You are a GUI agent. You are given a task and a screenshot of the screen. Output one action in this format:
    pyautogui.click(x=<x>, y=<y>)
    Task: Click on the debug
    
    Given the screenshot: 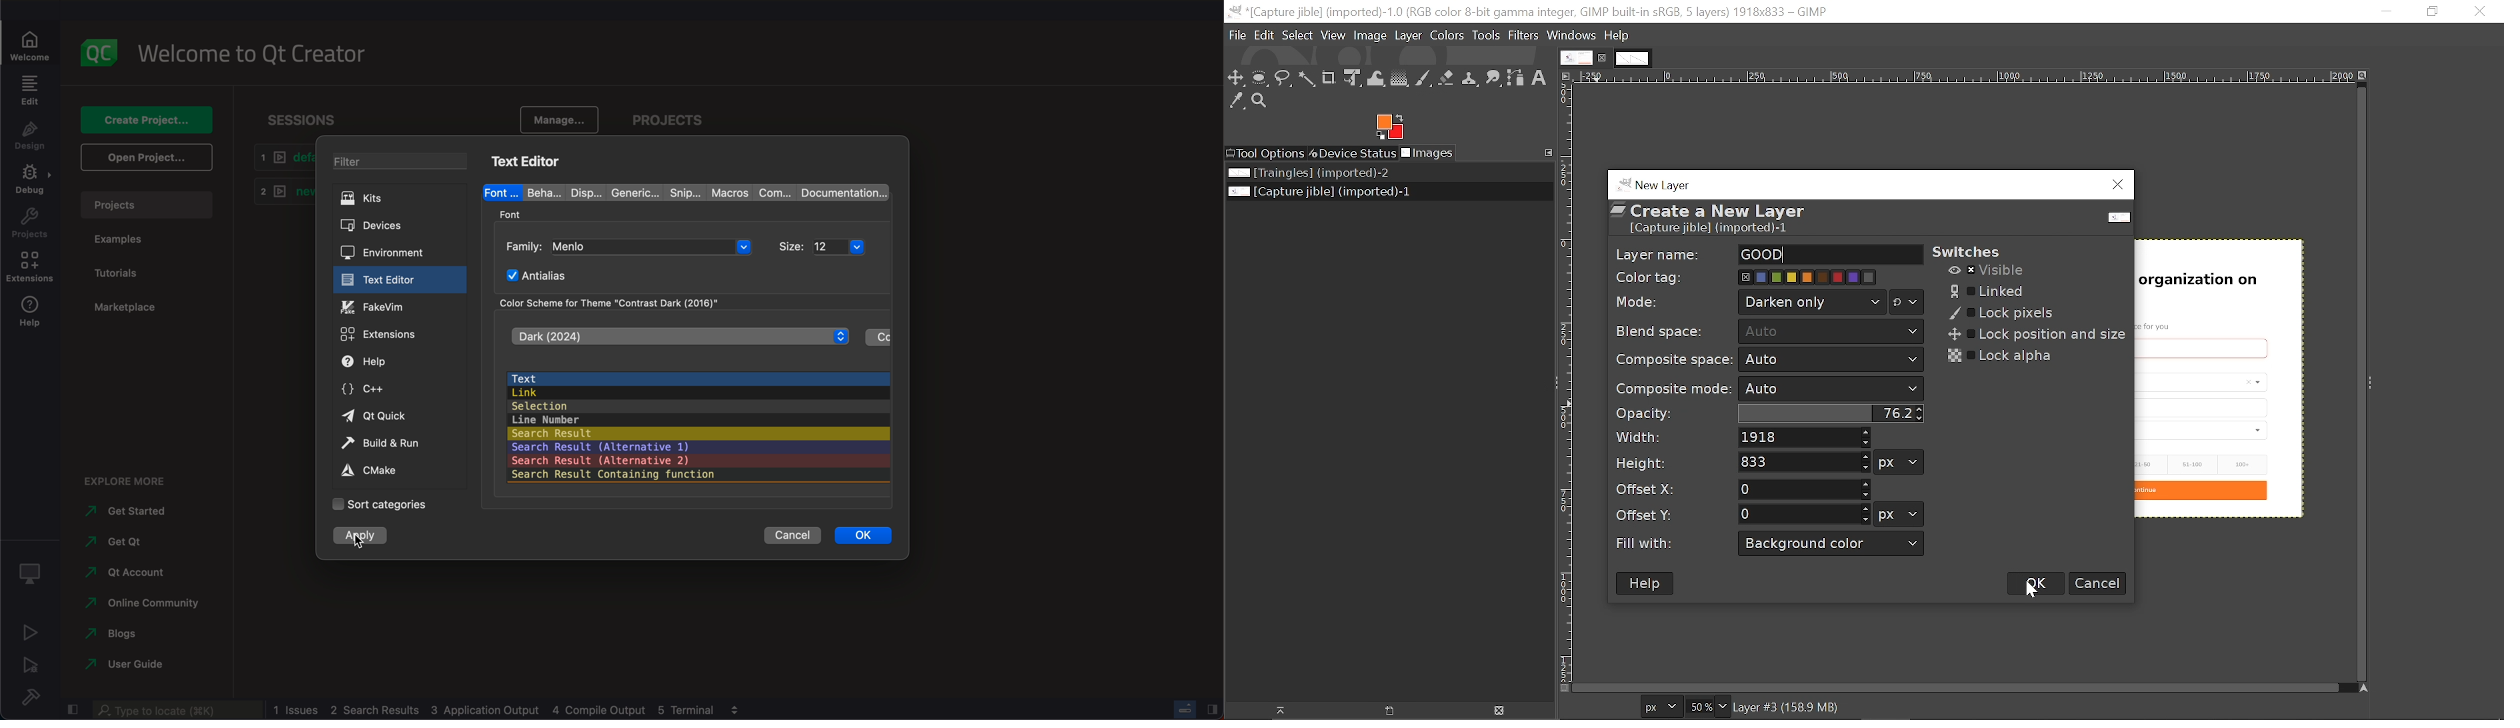 What is the action you would take?
    pyautogui.click(x=29, y=183)
    